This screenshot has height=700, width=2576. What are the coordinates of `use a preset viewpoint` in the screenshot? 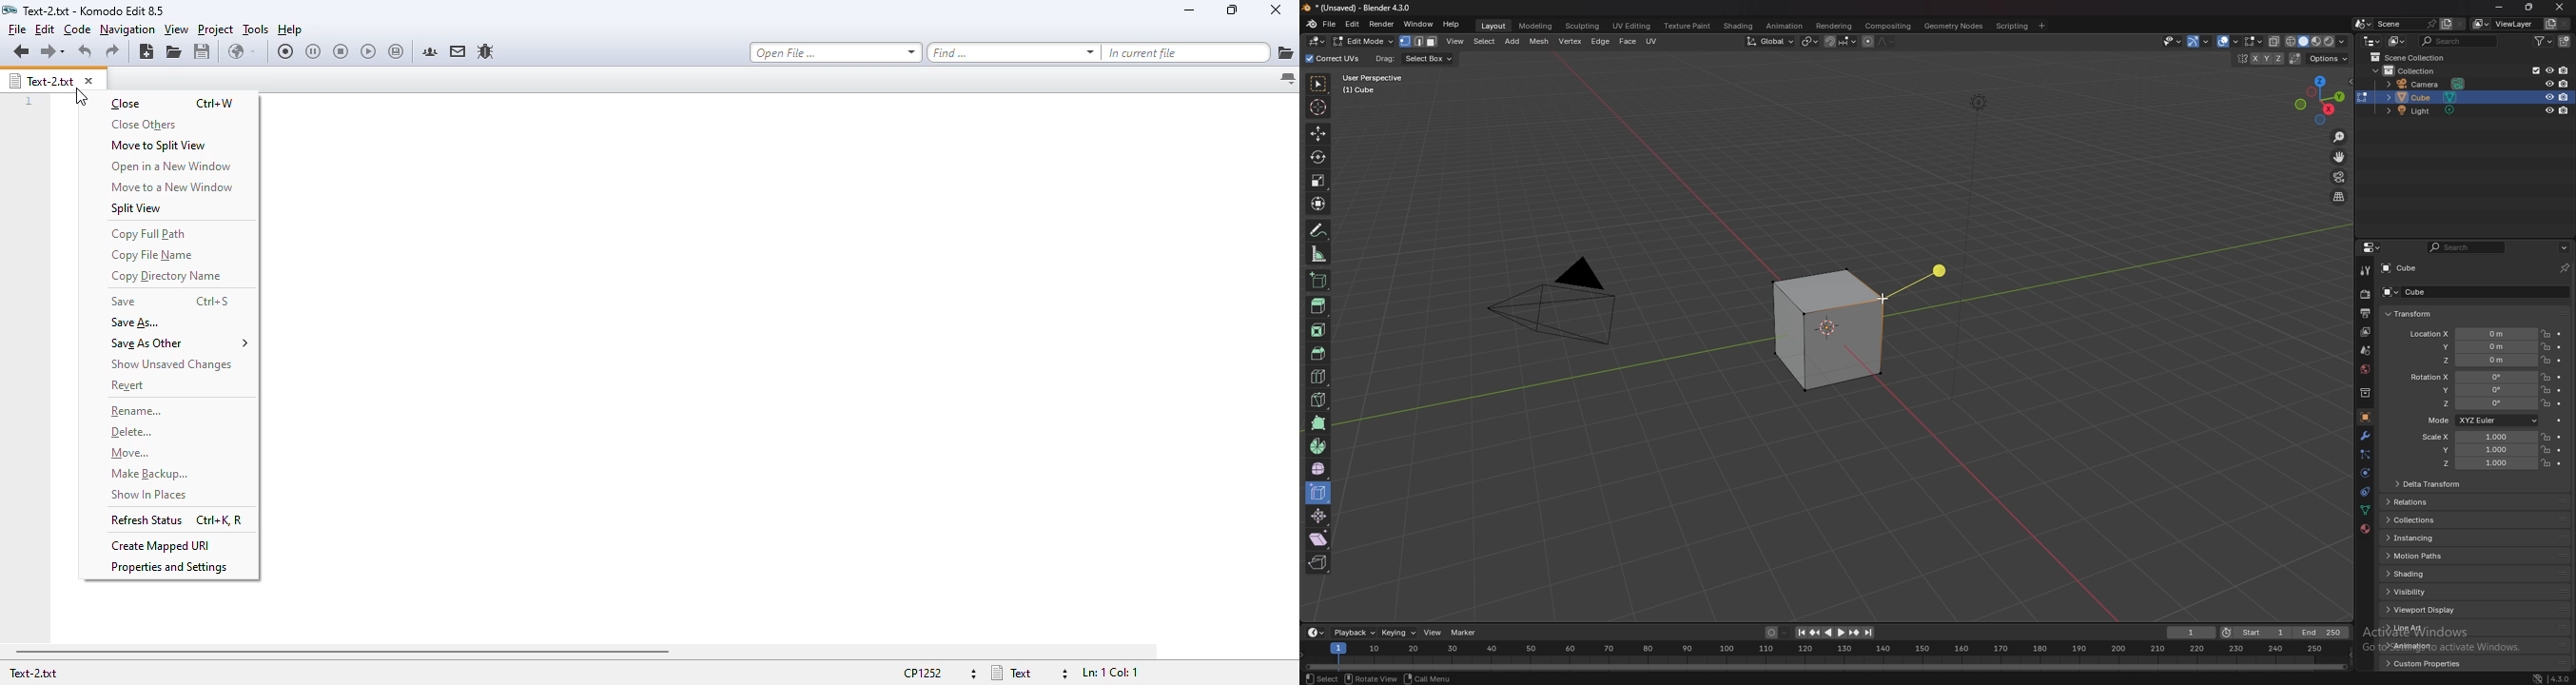 It's located at (2320, 100).